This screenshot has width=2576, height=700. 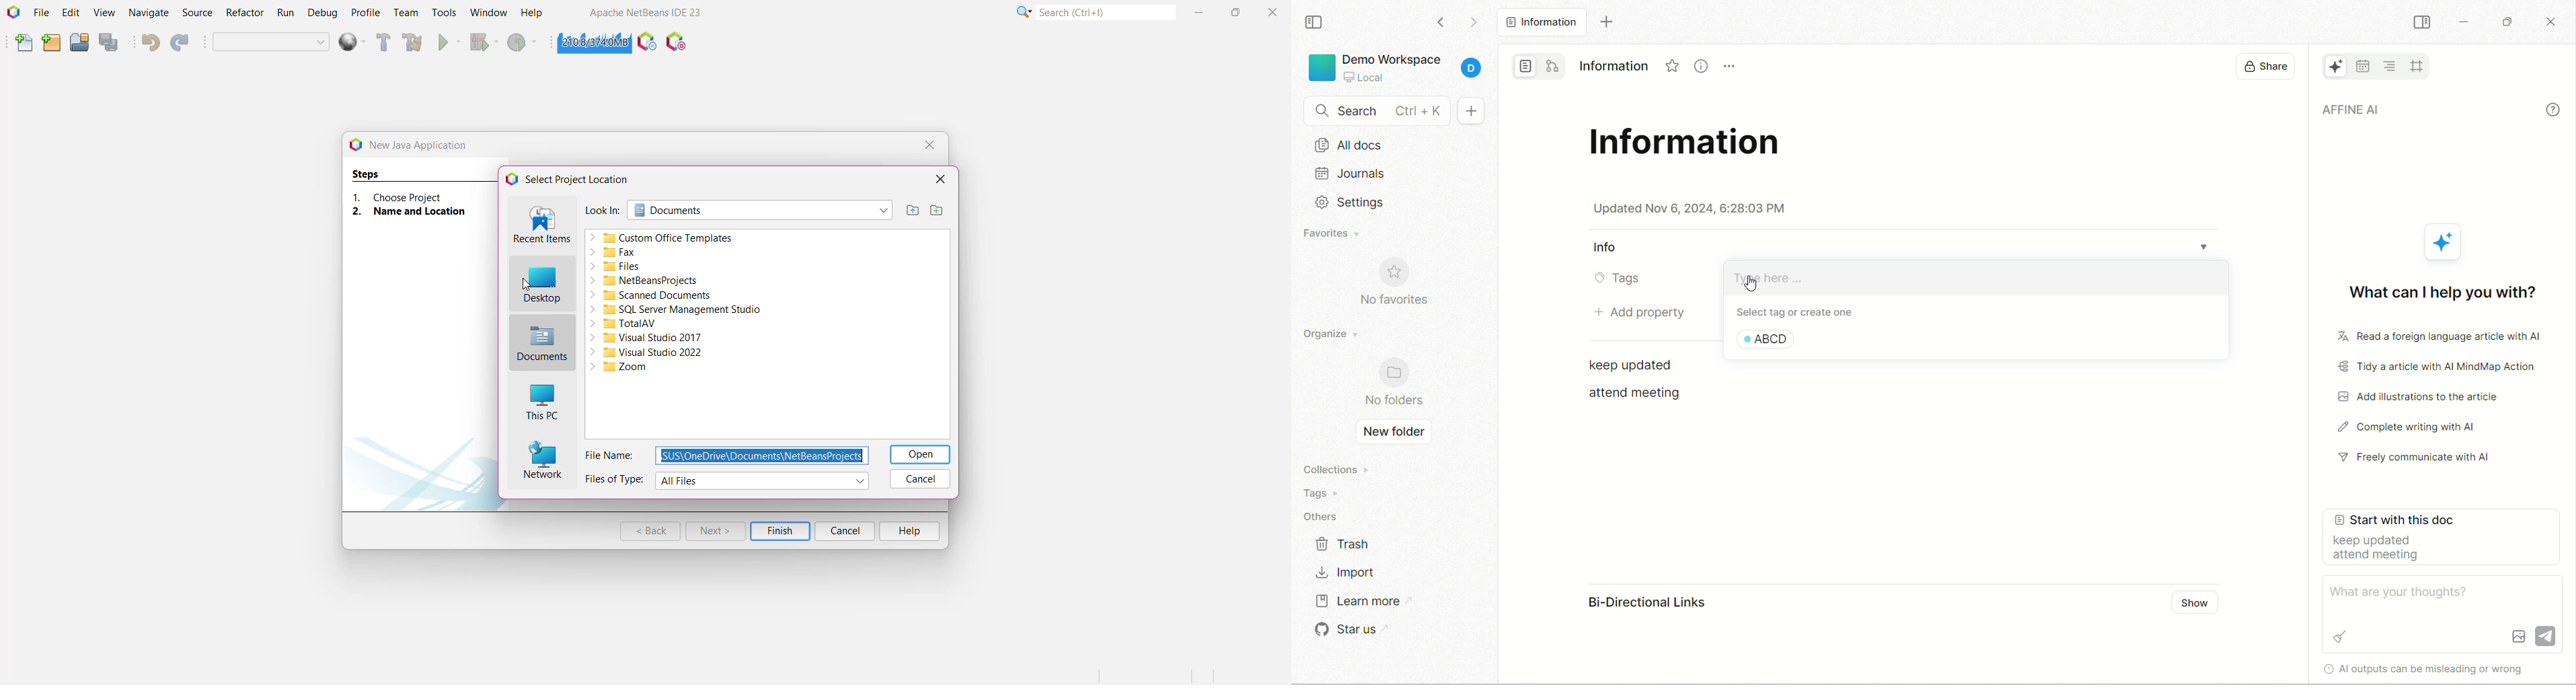 I want to click on bi-directional links, so click(x=1660, y=603).